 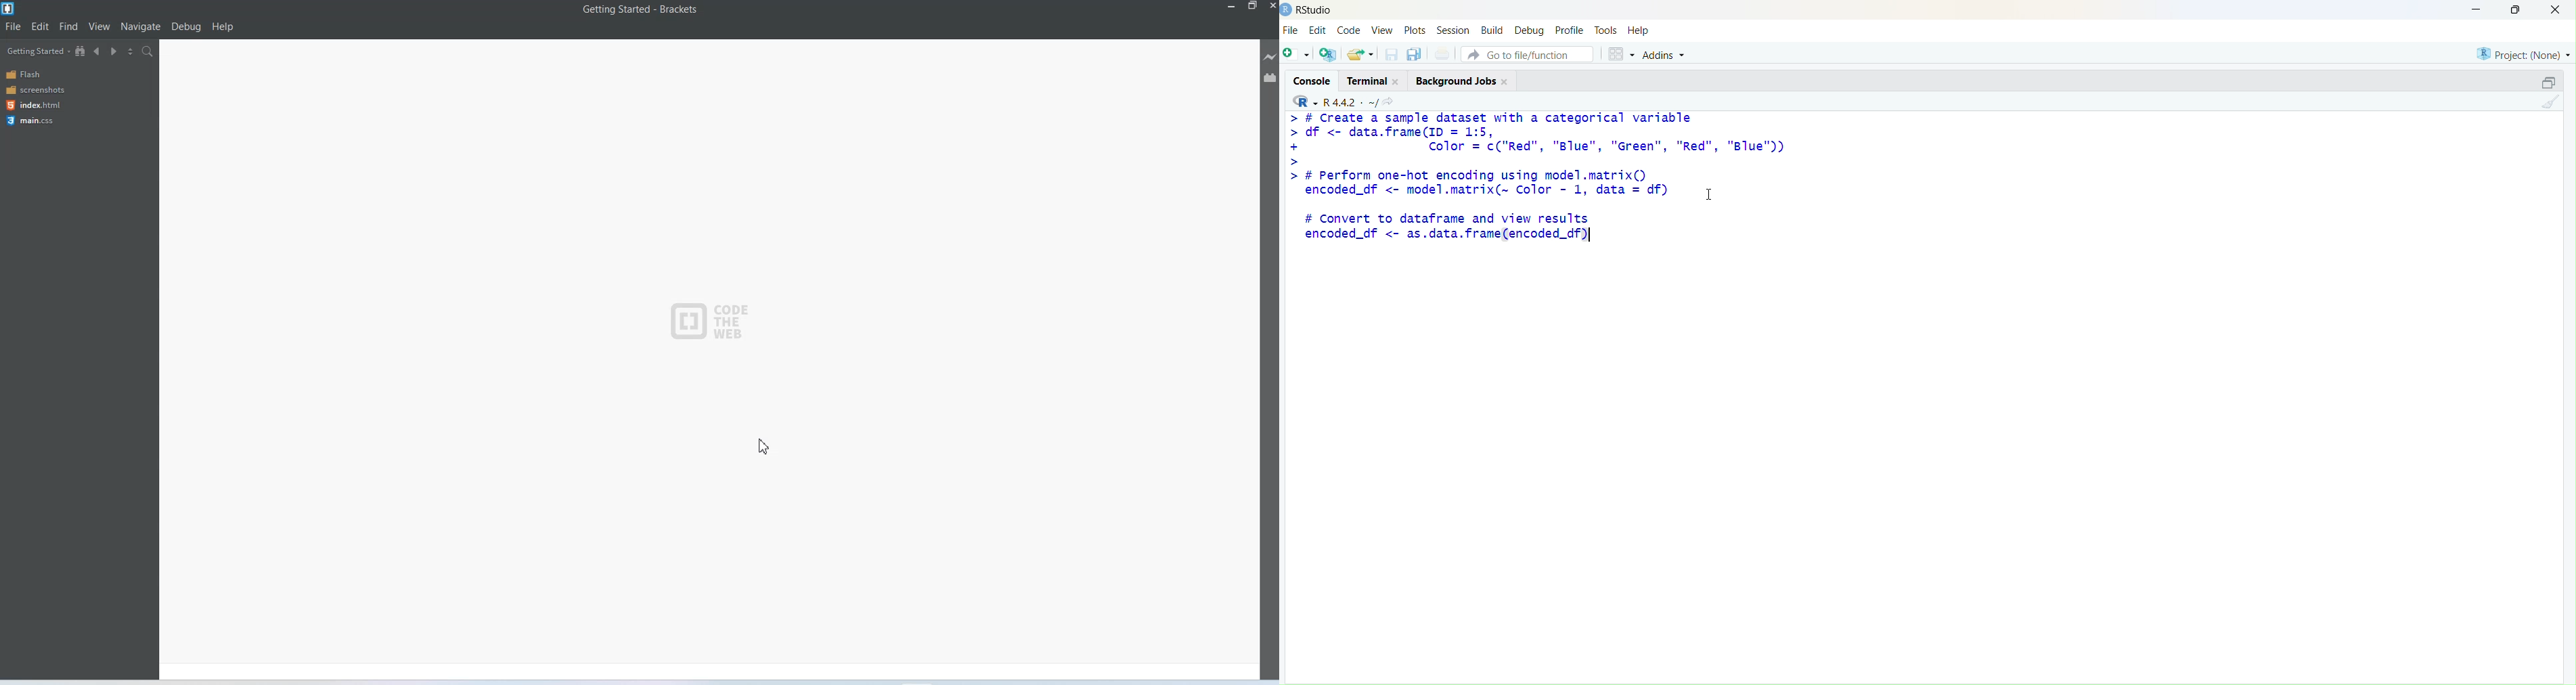 I want to click on help, so click(x=1639, y=30).